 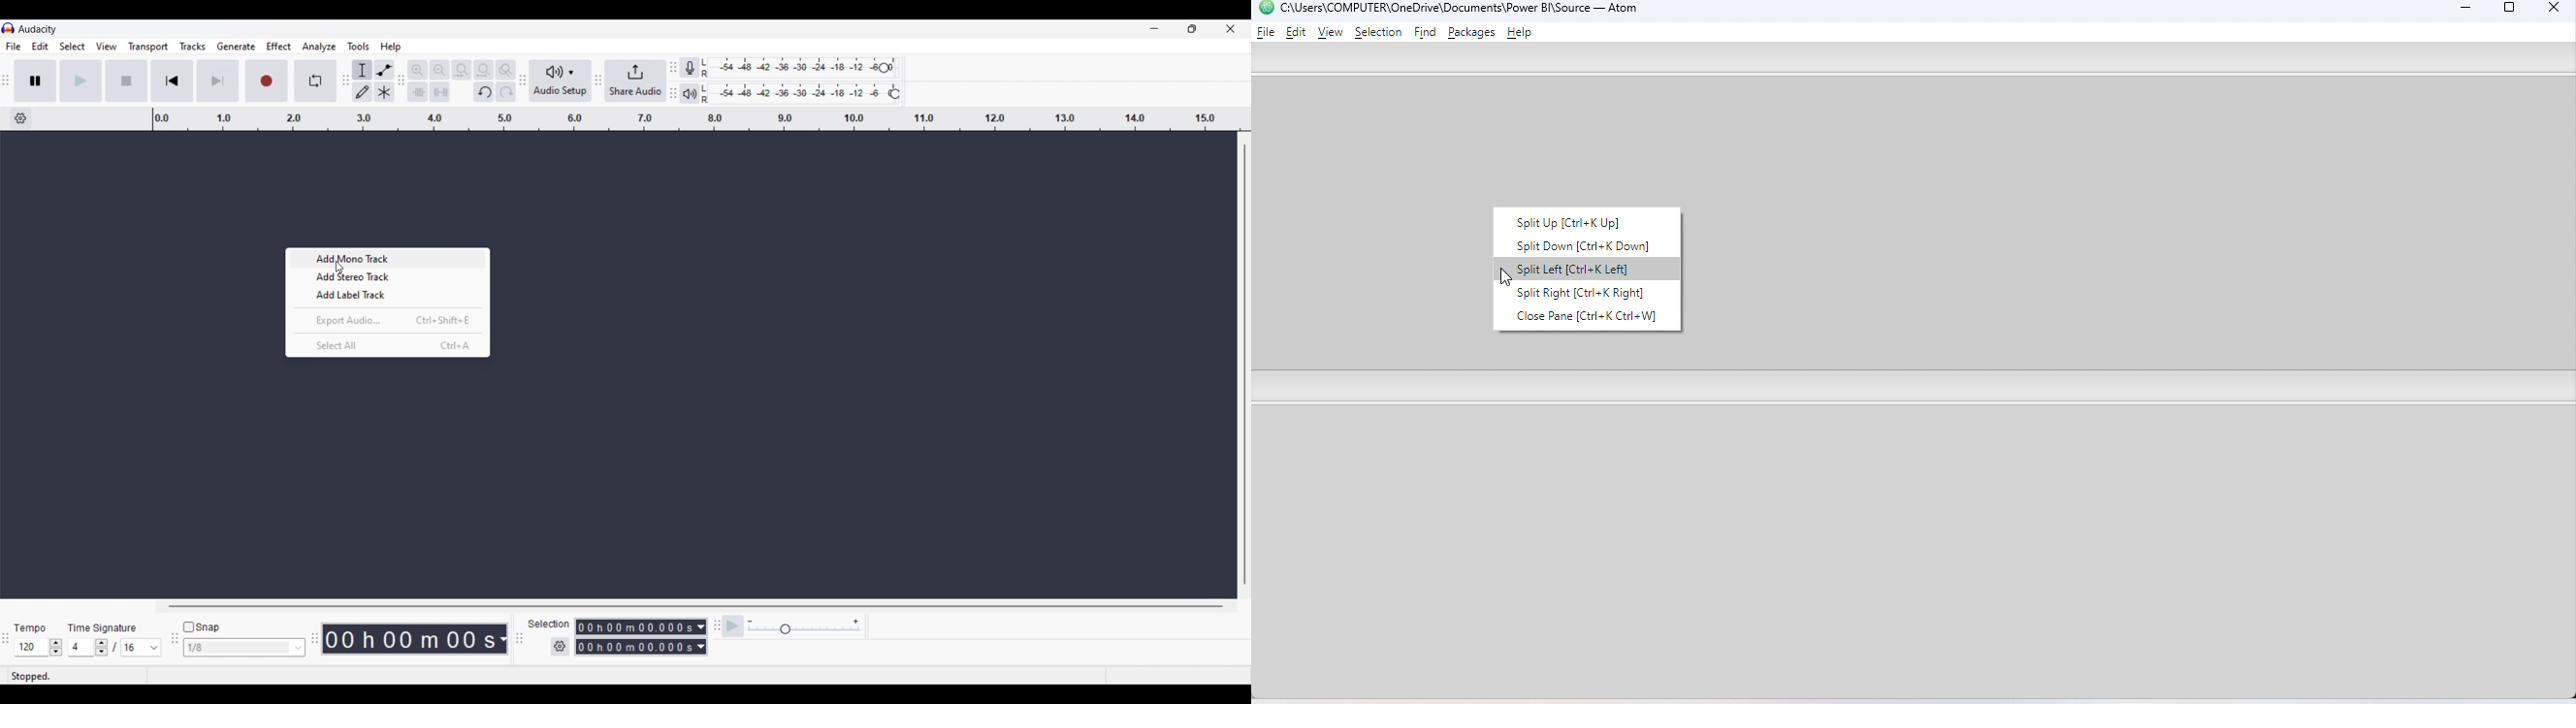 What do you see at coordinates (127, 81) in the screenshot?
I see `Stop` at bounding box center [127, 81].